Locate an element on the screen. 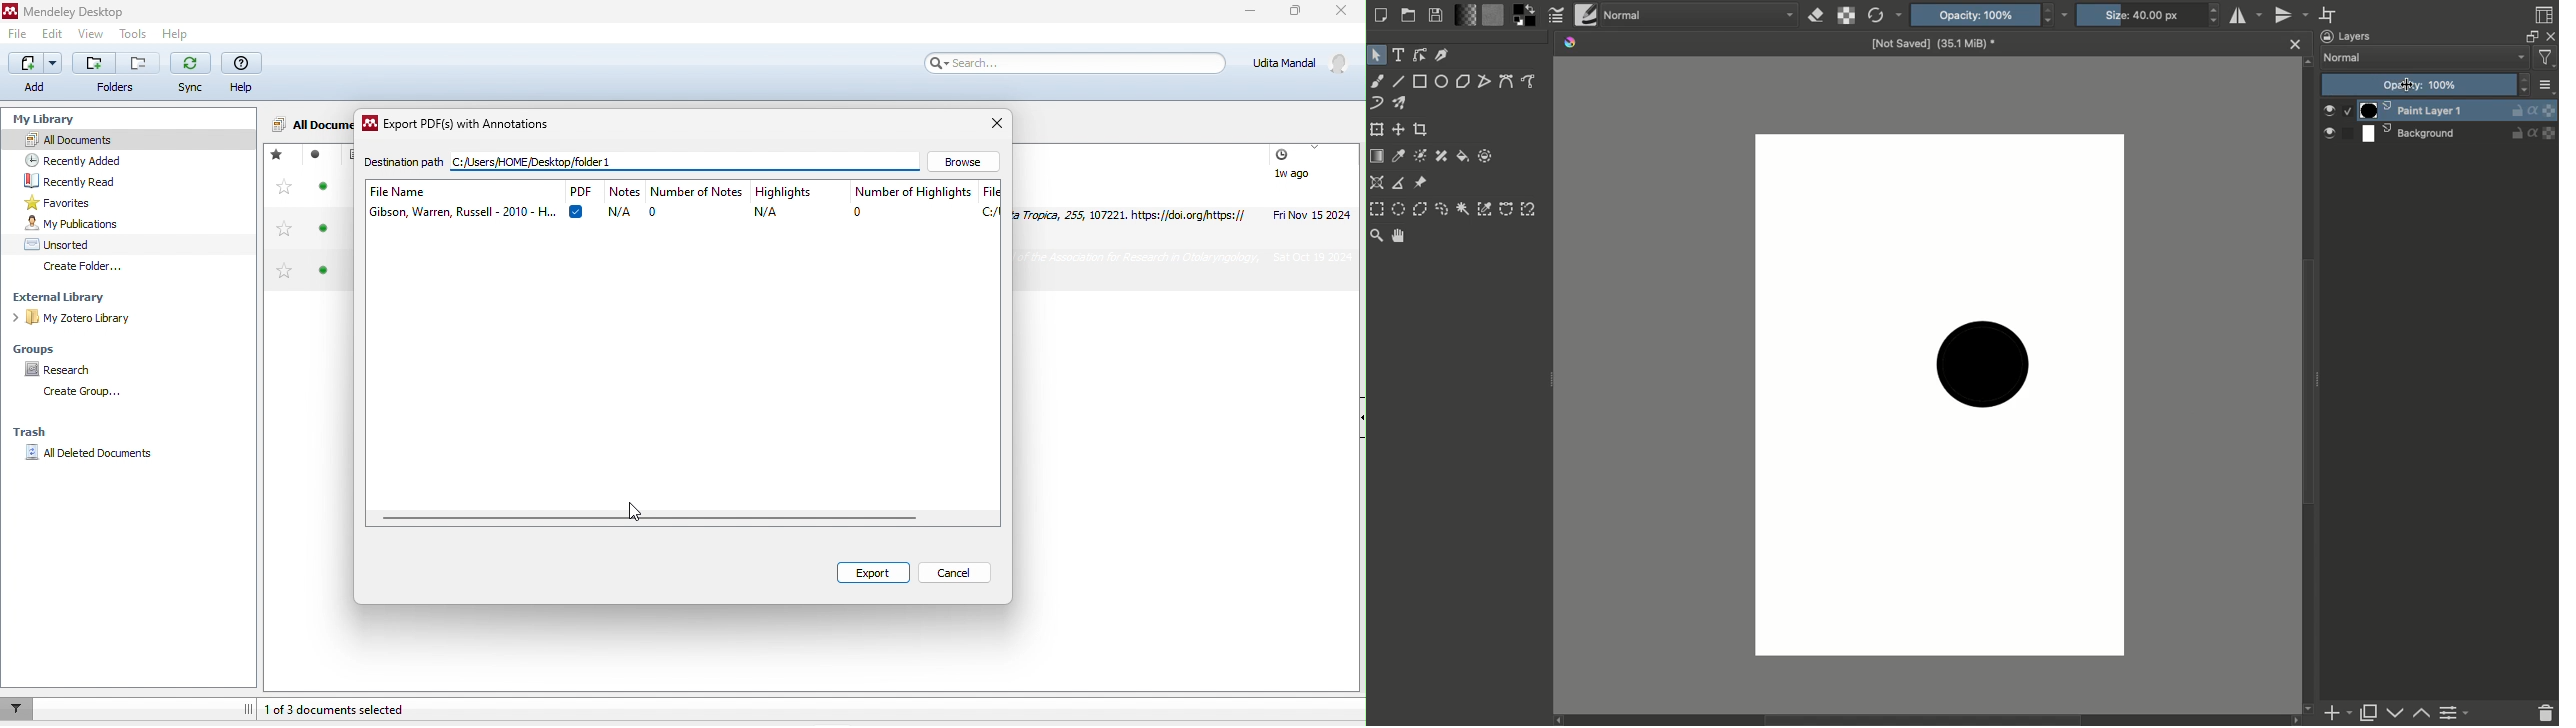  export is located at coordinates (870, 572).